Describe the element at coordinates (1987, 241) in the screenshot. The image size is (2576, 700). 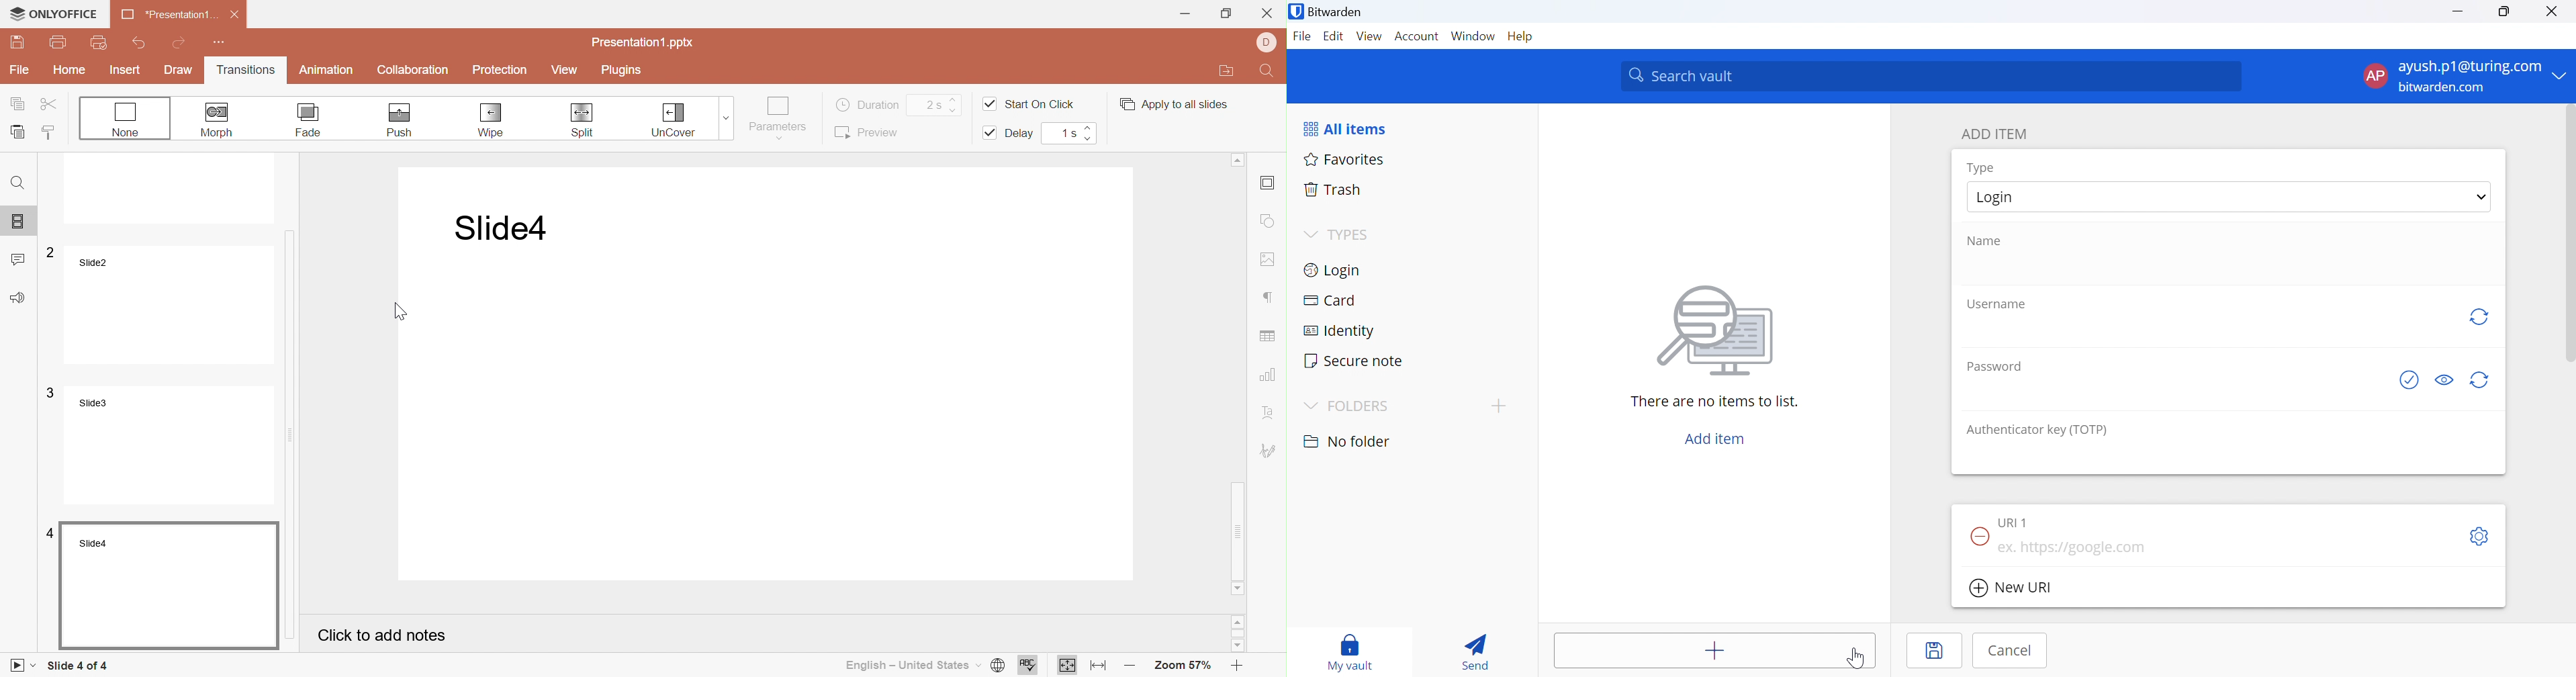
I see `Name` at that location.